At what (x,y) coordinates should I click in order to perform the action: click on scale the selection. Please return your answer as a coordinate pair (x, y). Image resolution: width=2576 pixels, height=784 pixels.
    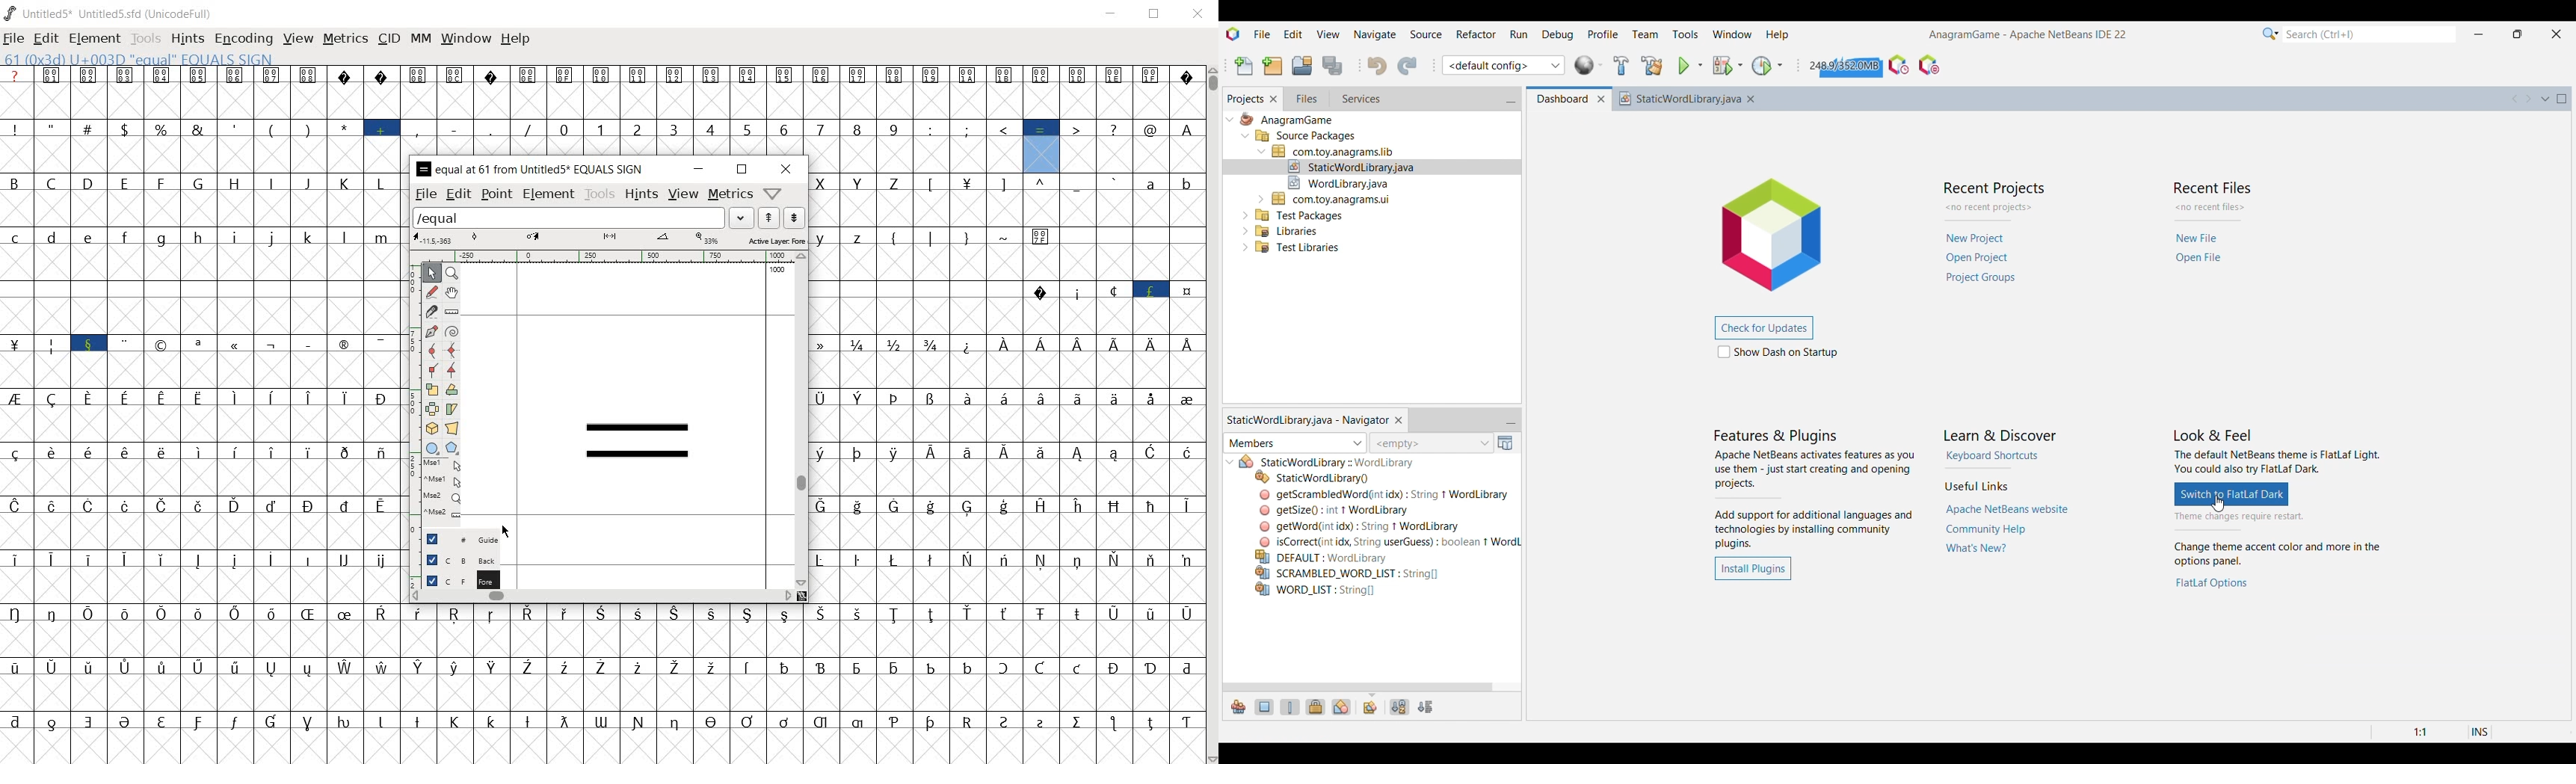
    Looking at the image, I should click on (431, 389).